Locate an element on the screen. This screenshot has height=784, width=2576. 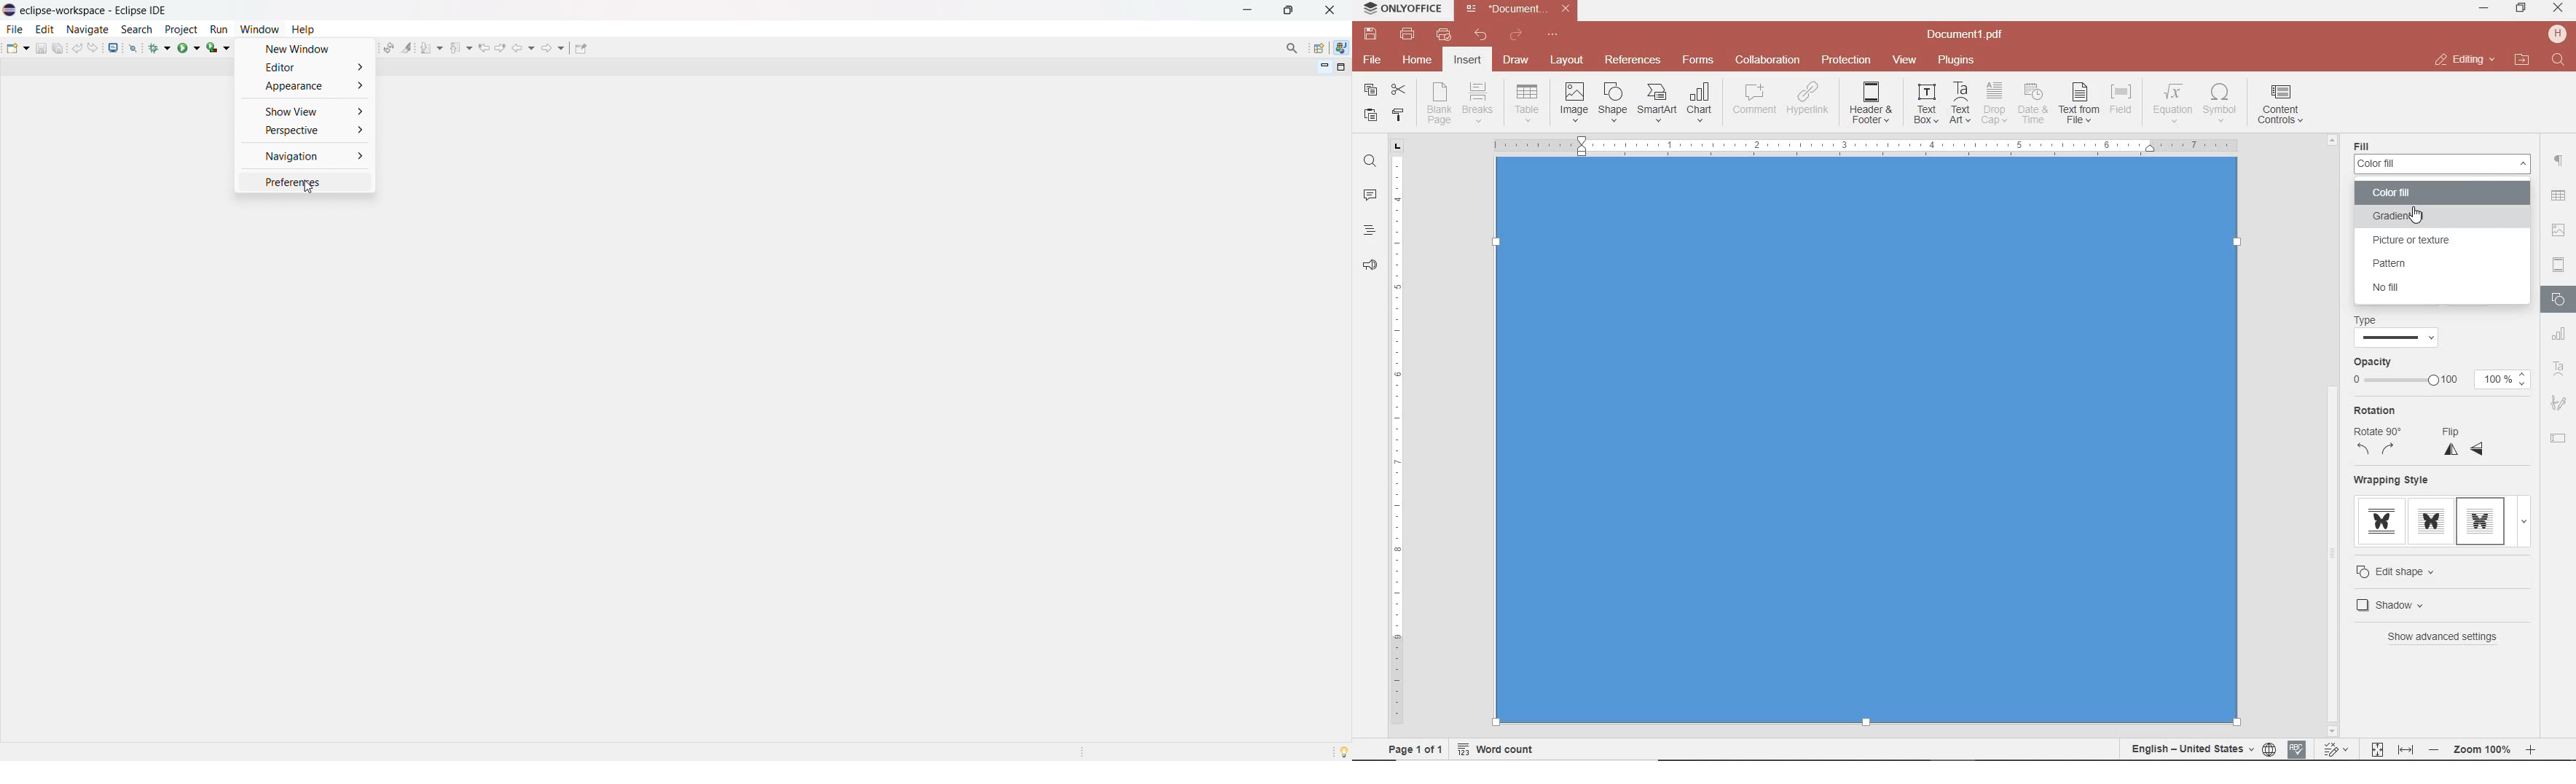
minimize is located at coordinates (2485, 8).